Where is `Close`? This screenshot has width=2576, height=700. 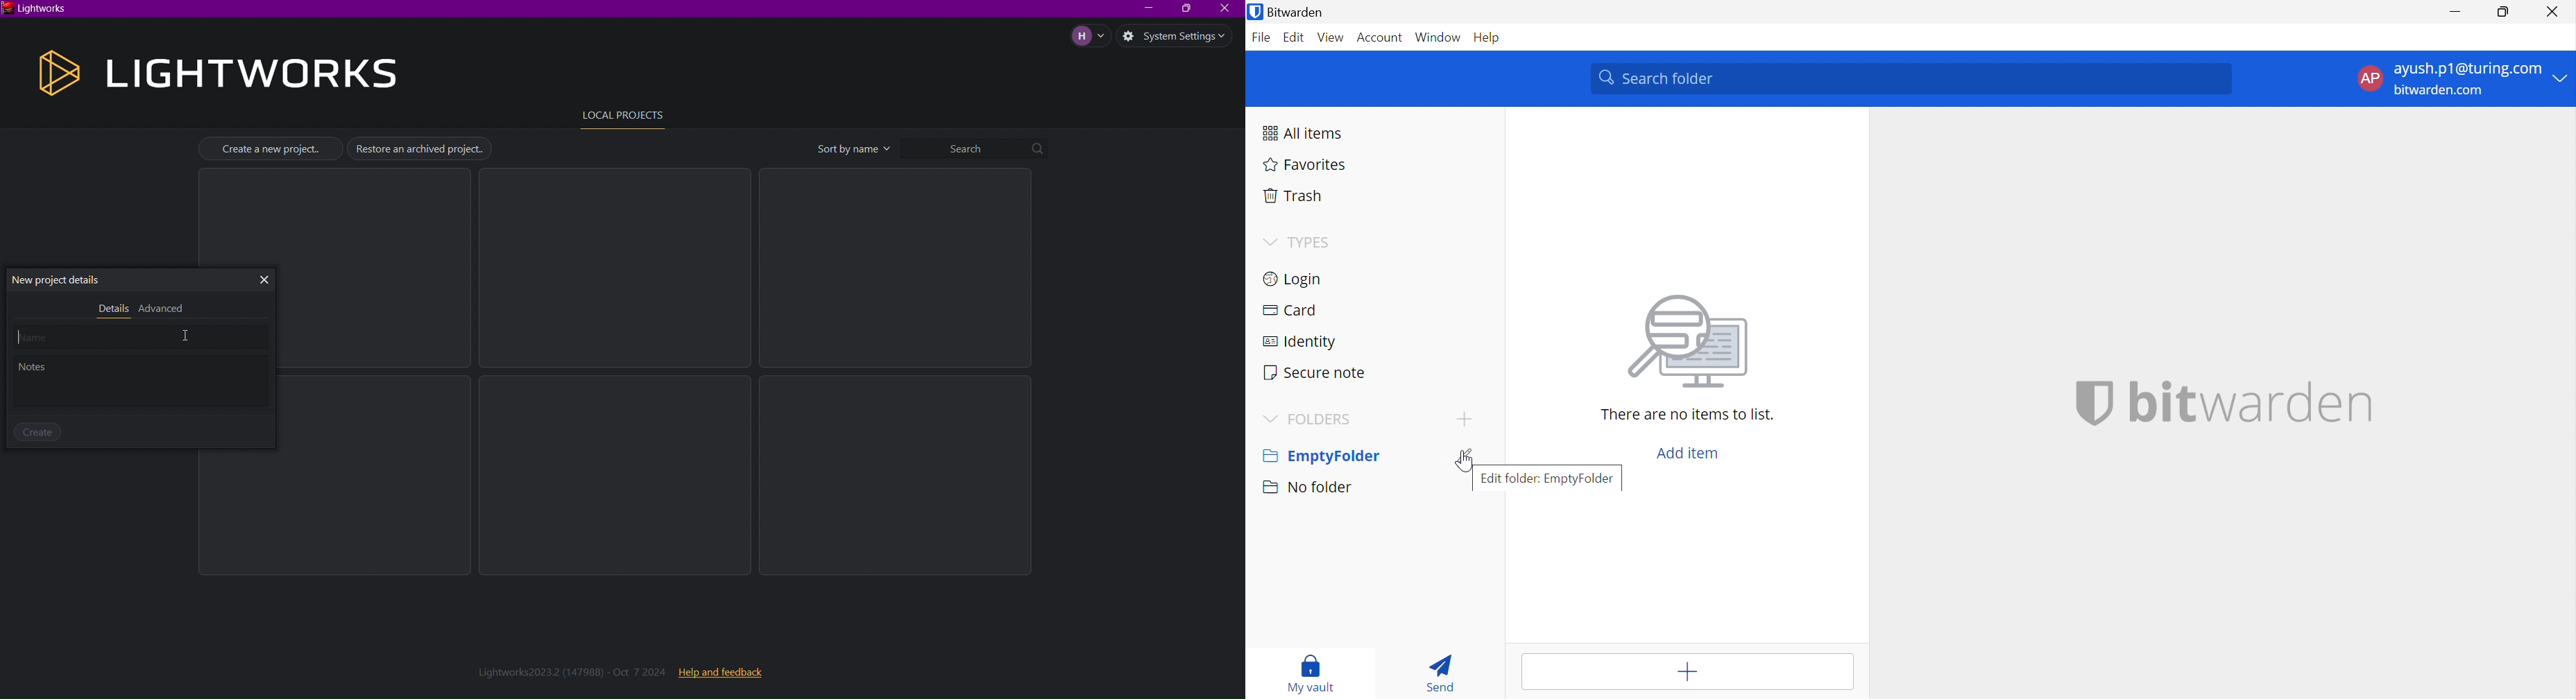 Close is located at coordinates (1226, 10).